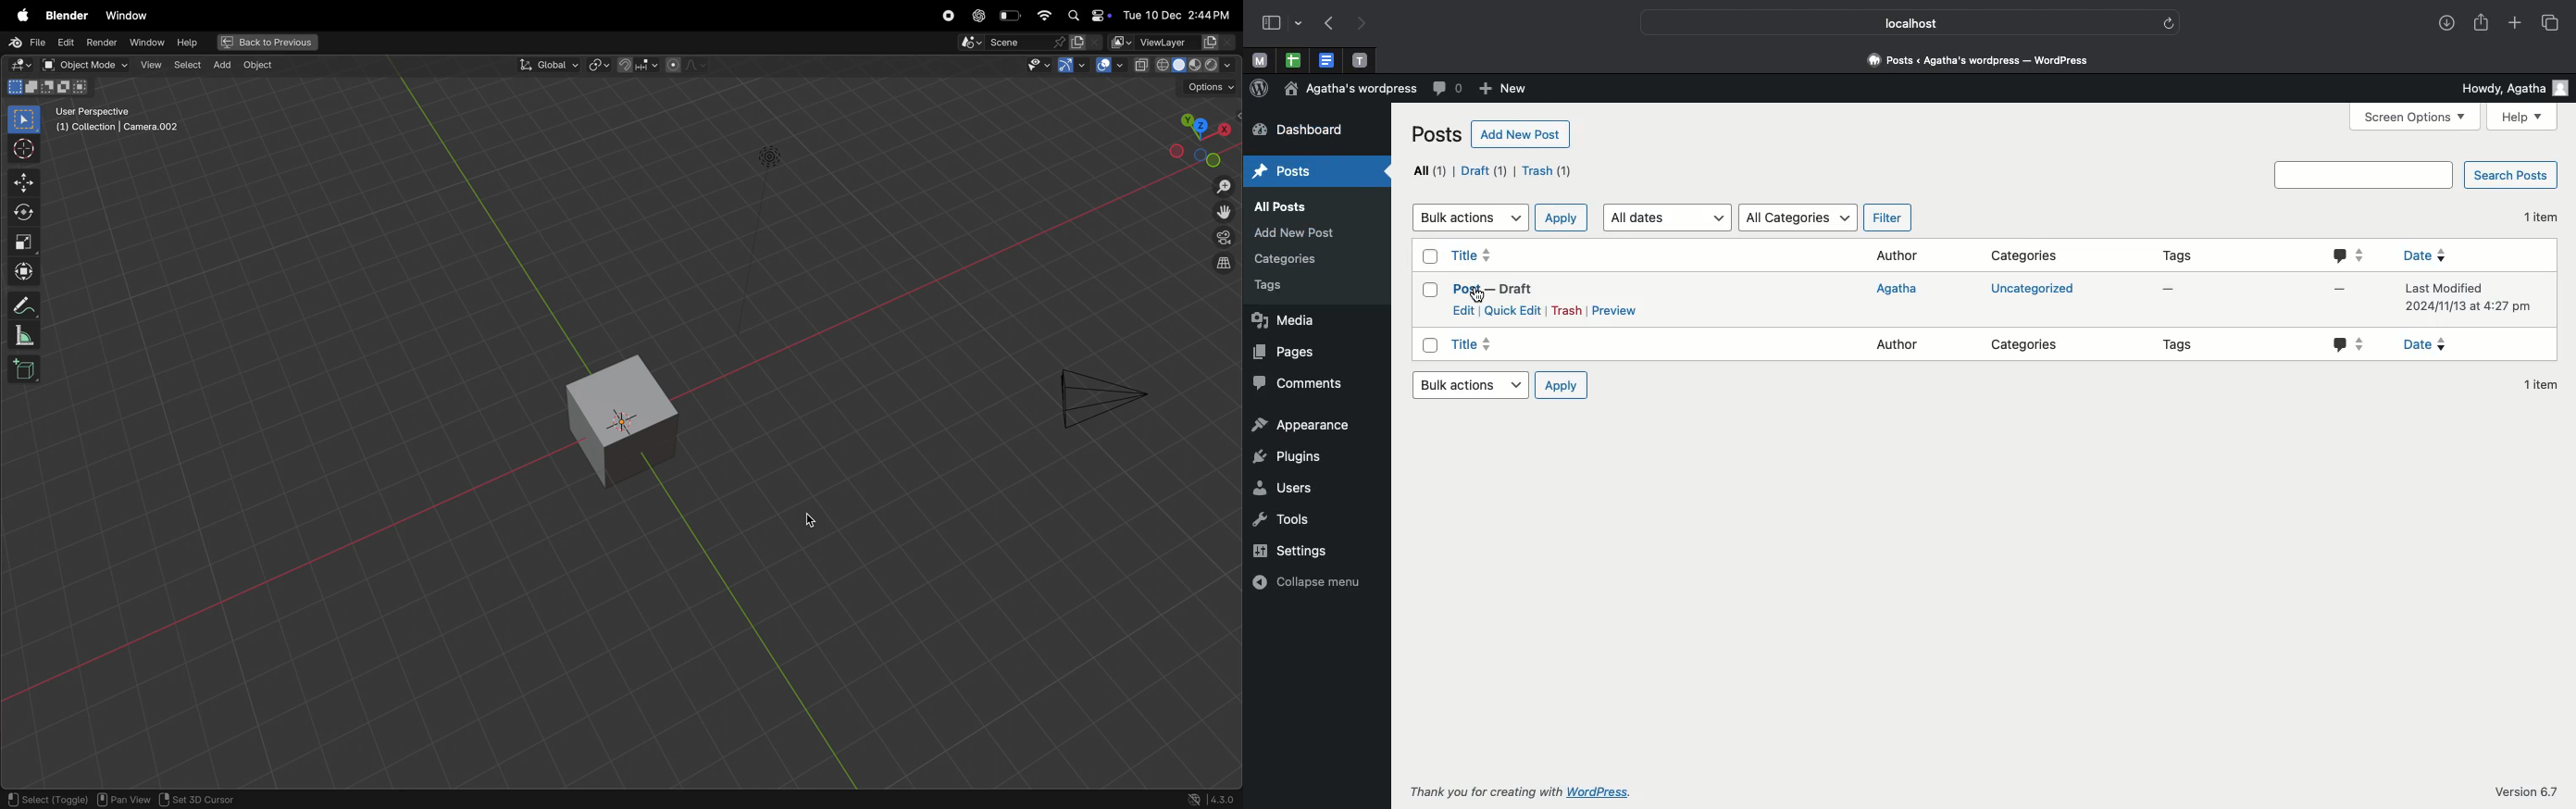 The height and width of the screenshot is (812, 2576). What do you see at coordinates (2349, 256) in the screenshot?
I see `Comment` at bounding box center [2349, 256].